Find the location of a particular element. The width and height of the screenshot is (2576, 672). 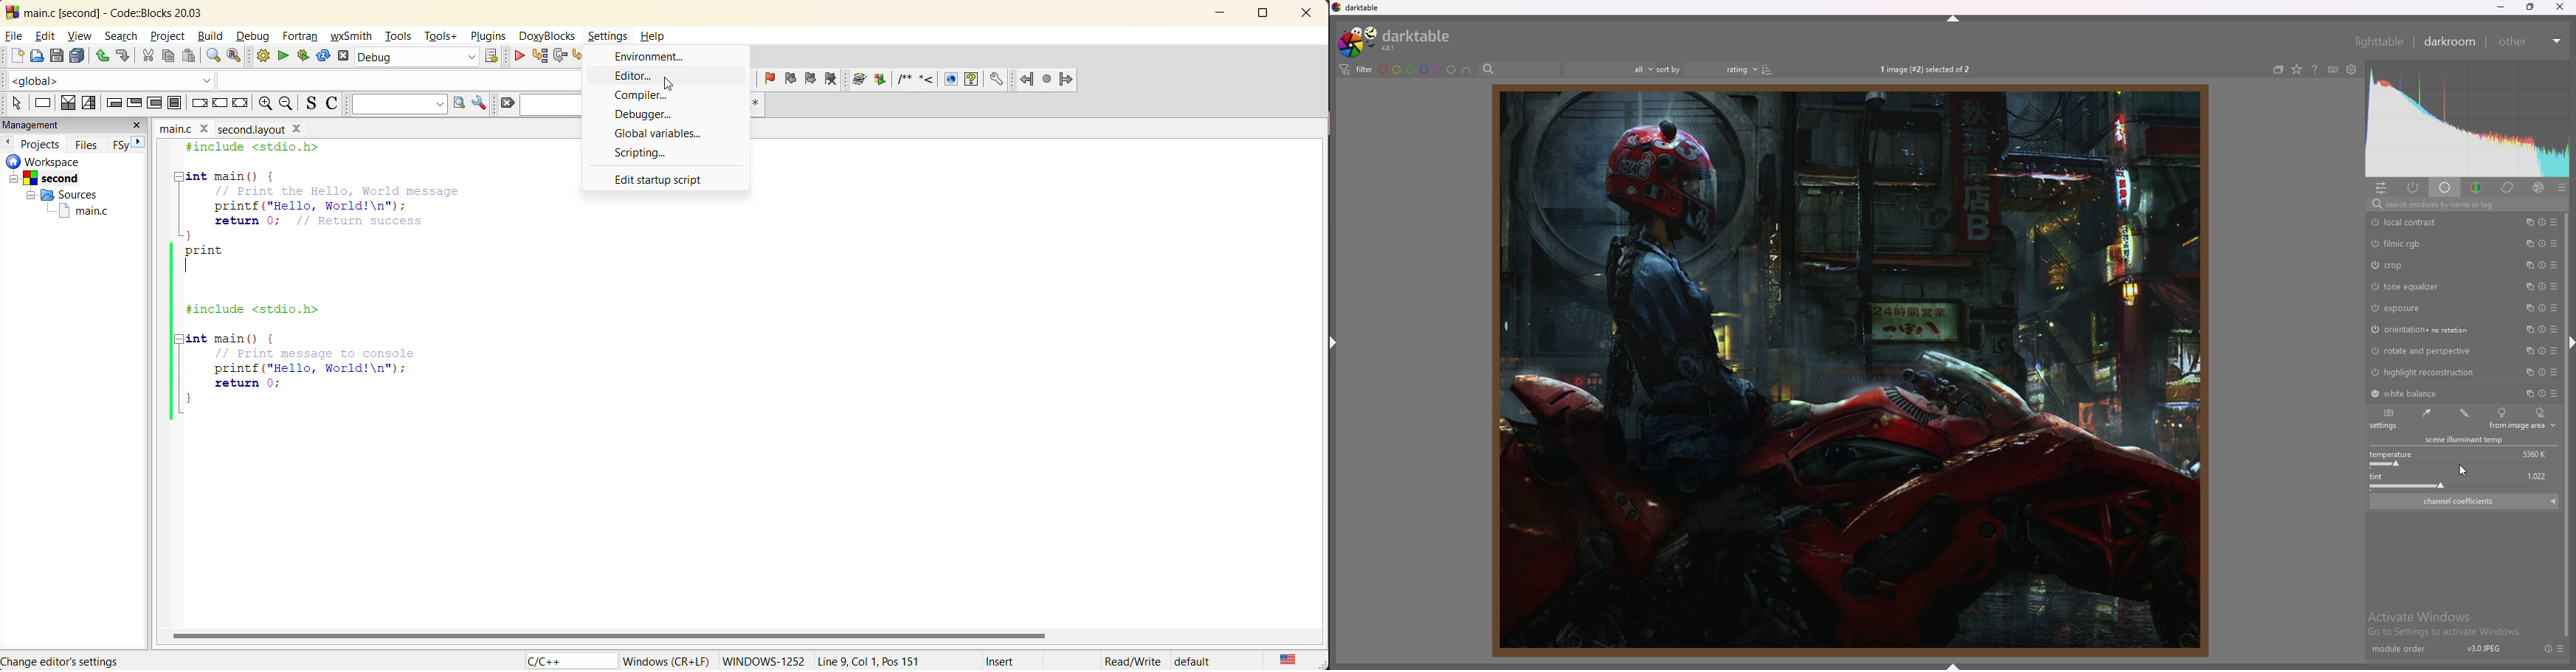

project is located at coordinates (168, 37).